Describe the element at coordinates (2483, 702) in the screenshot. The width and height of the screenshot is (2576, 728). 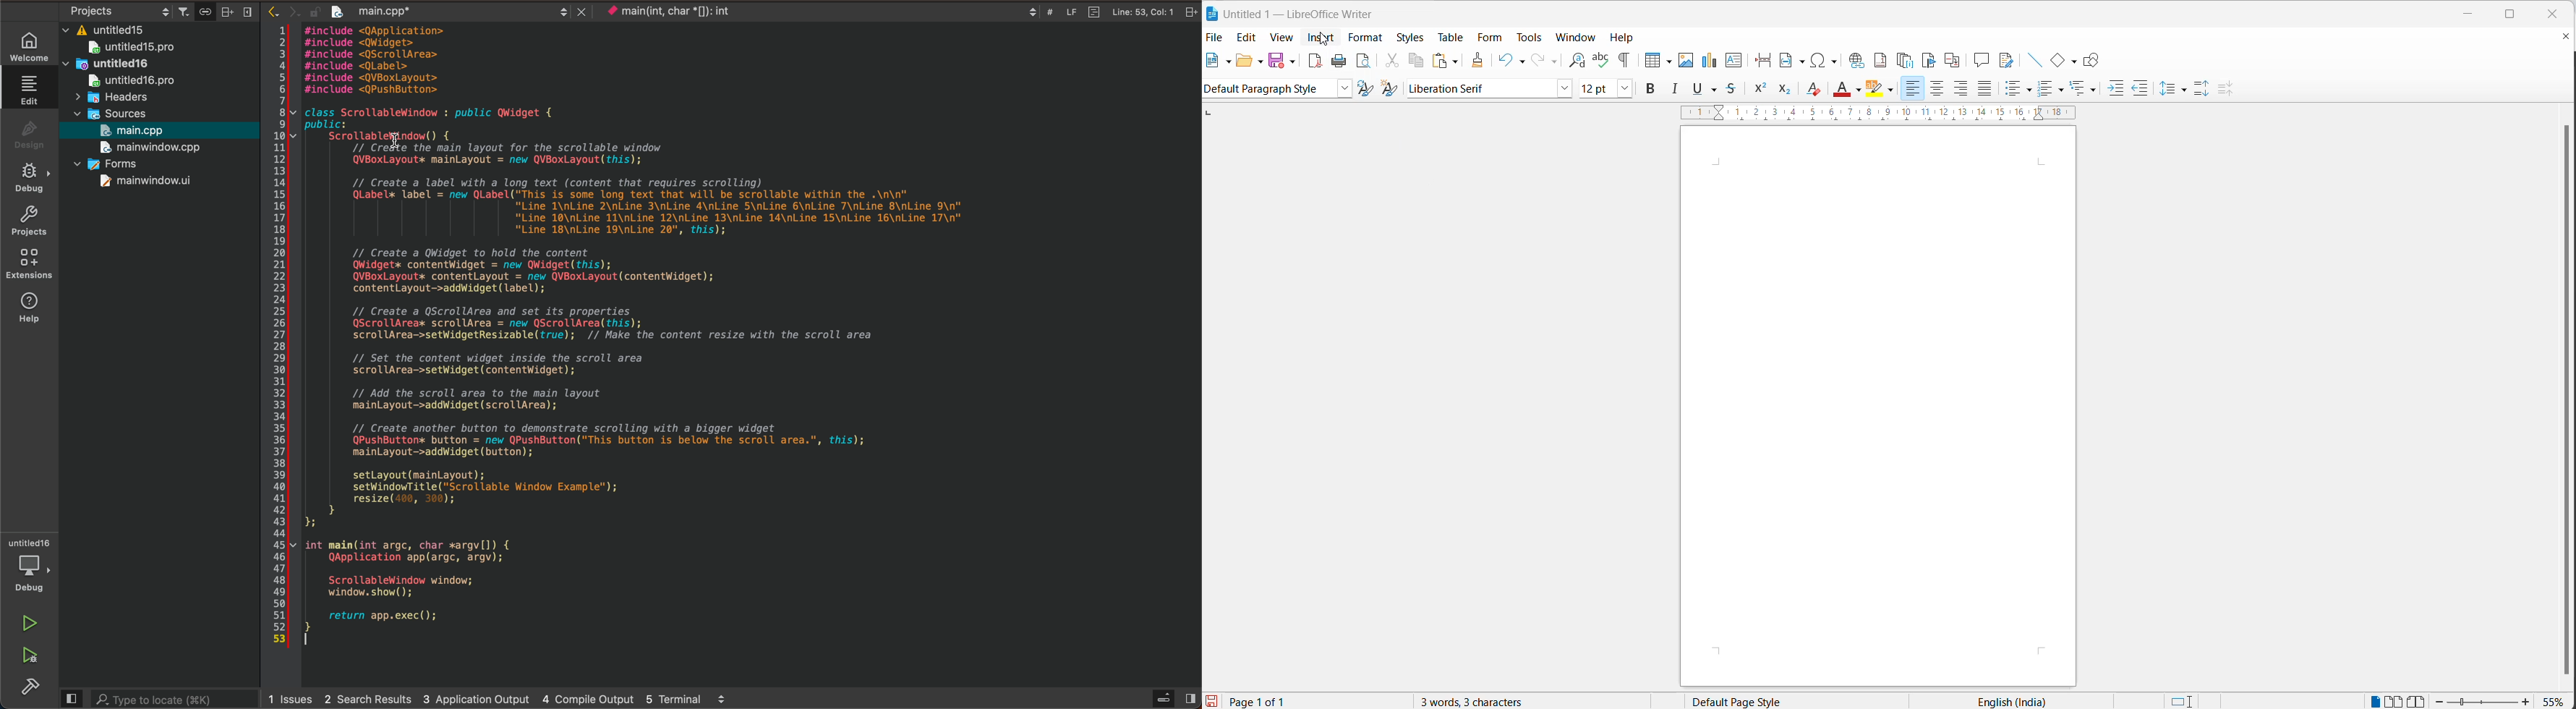
I see `zoom slider` at that location.